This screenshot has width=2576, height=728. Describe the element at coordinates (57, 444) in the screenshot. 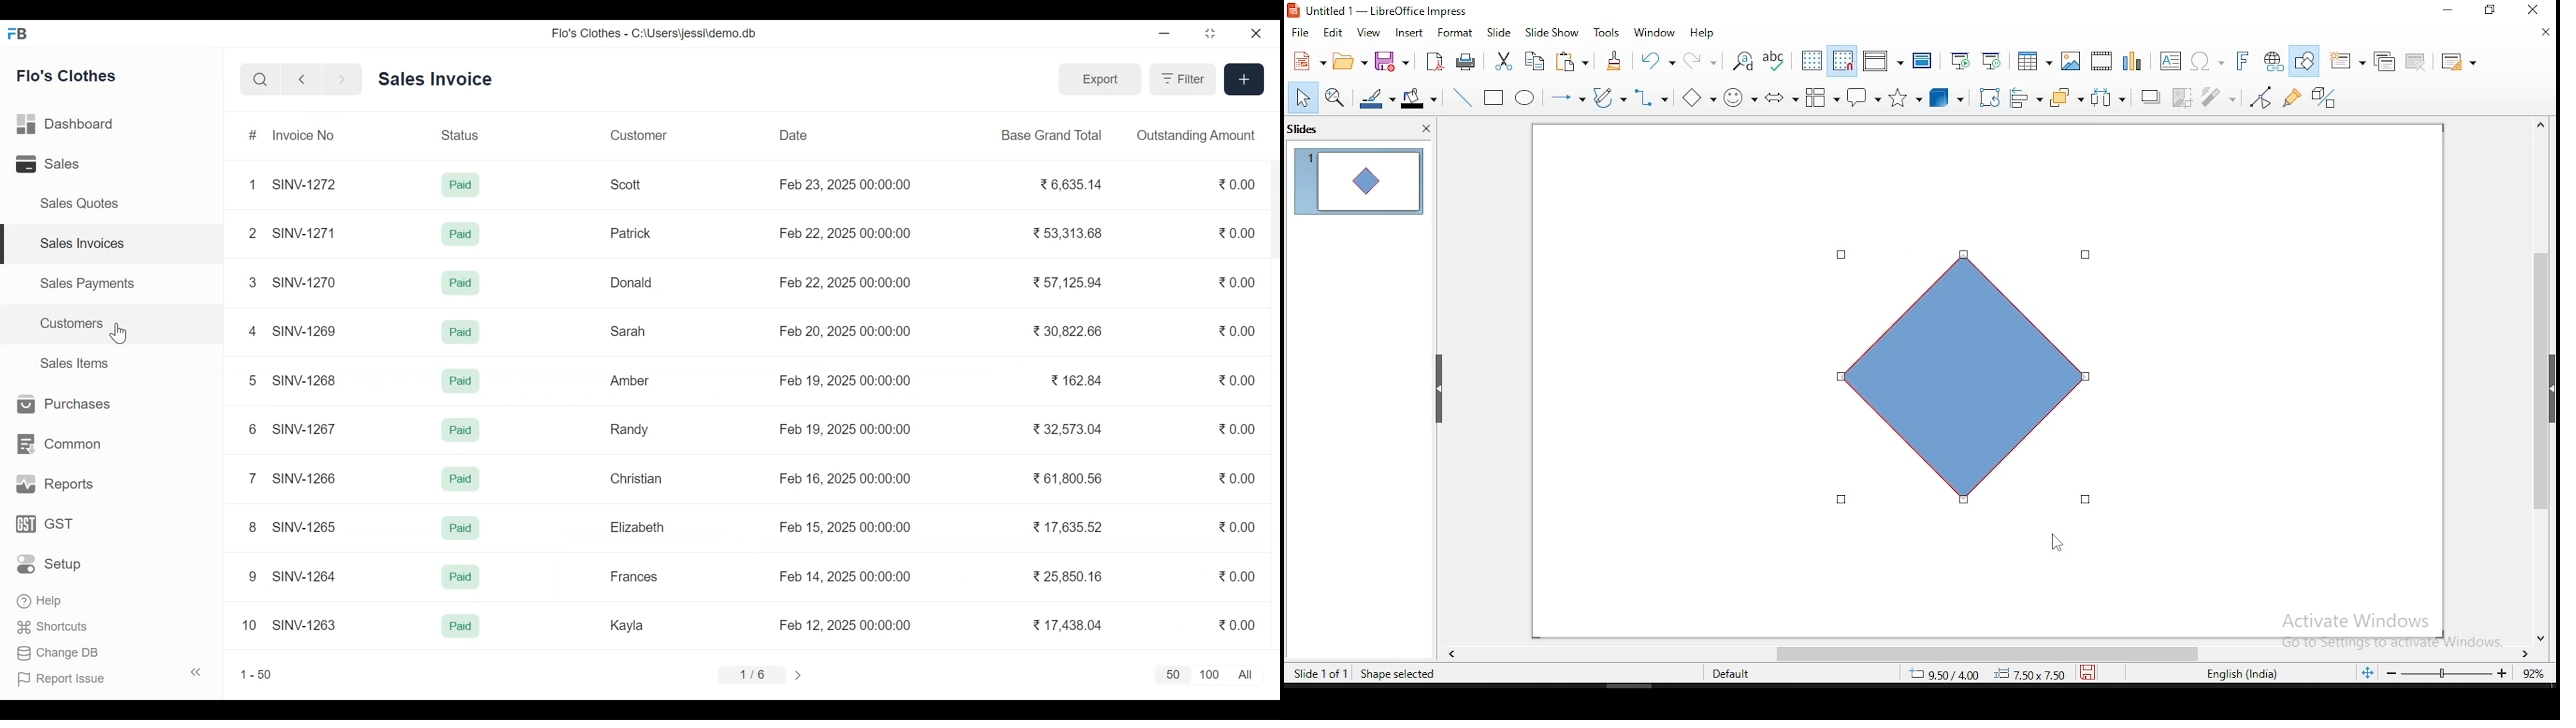

I see `Common` at that location.